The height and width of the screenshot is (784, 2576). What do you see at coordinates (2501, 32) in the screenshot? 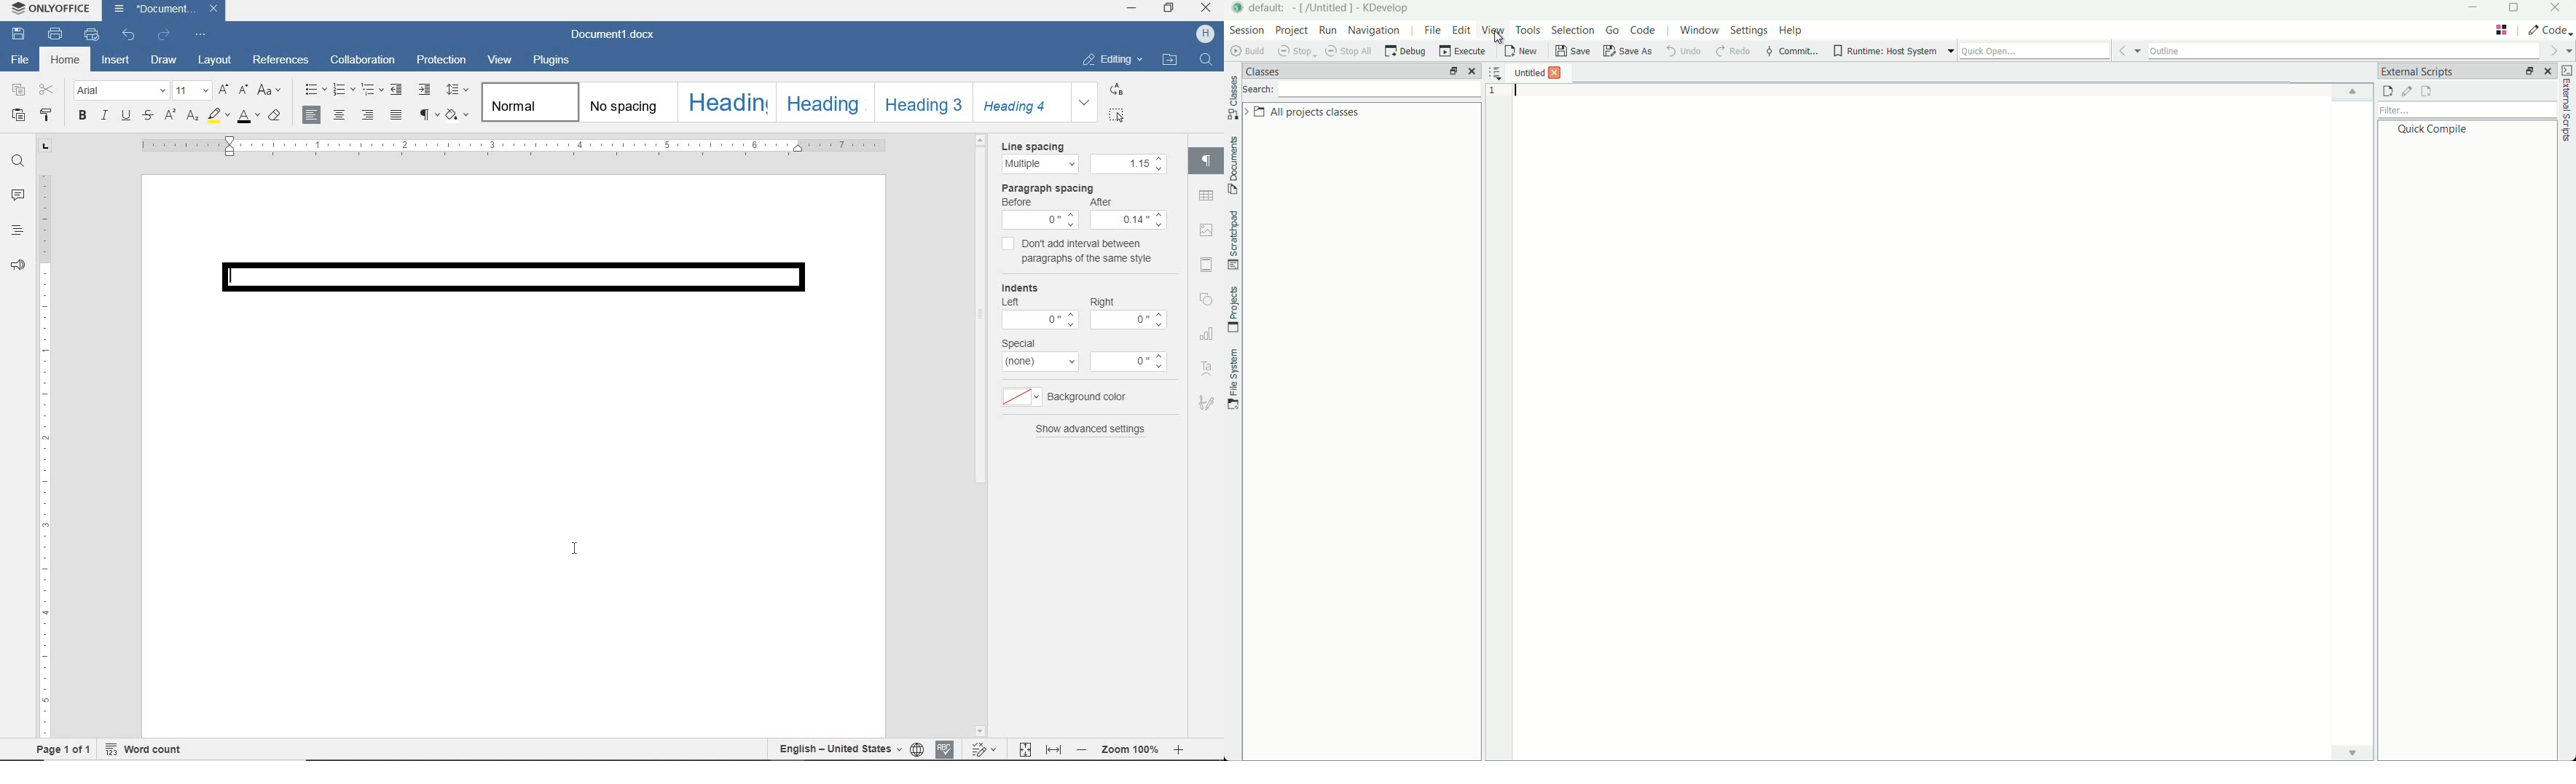
I see `tab layout` at bounding box center [2501, 32].